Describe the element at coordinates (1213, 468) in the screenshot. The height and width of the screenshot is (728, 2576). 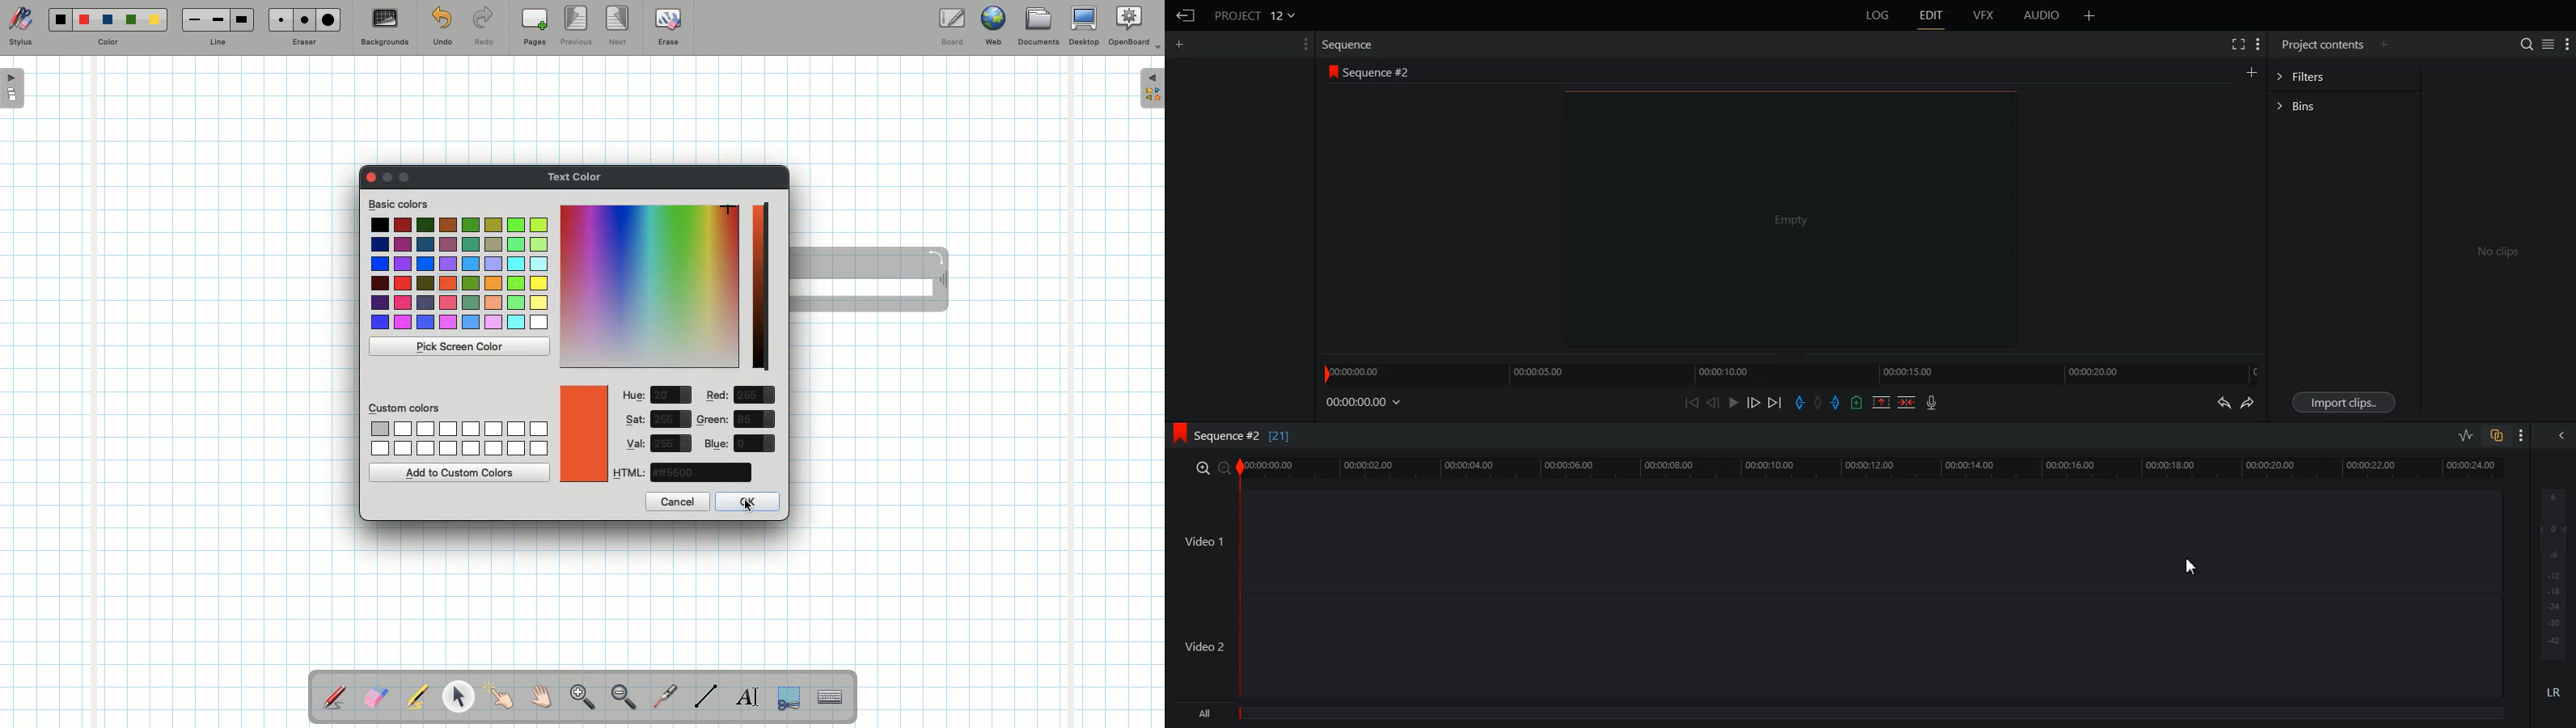
I see `Zoom In and Out` at that location.